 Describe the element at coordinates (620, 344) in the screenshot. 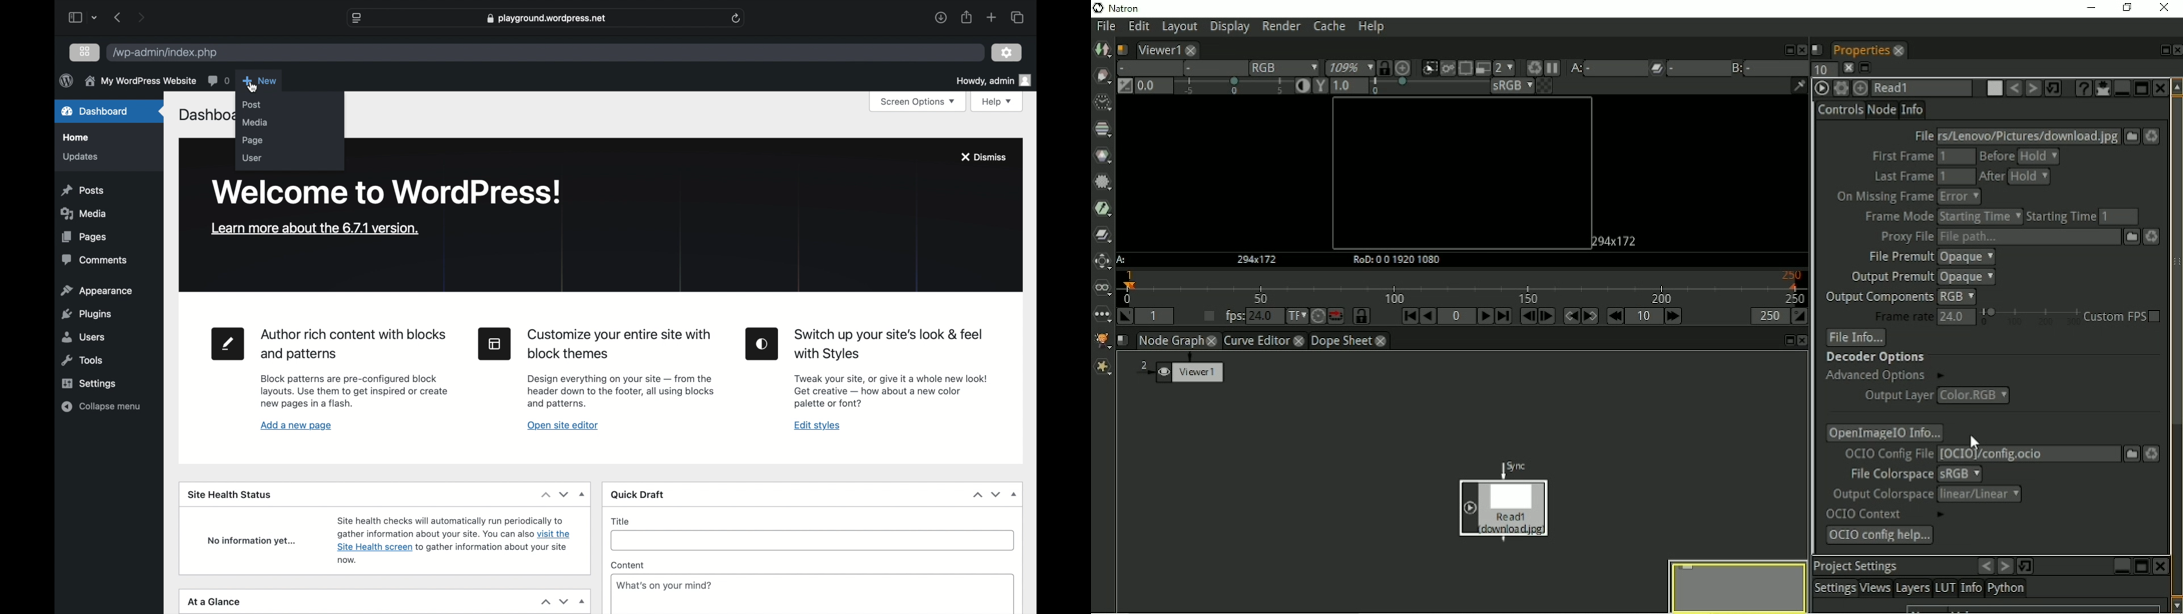

I see `heading` at that location.